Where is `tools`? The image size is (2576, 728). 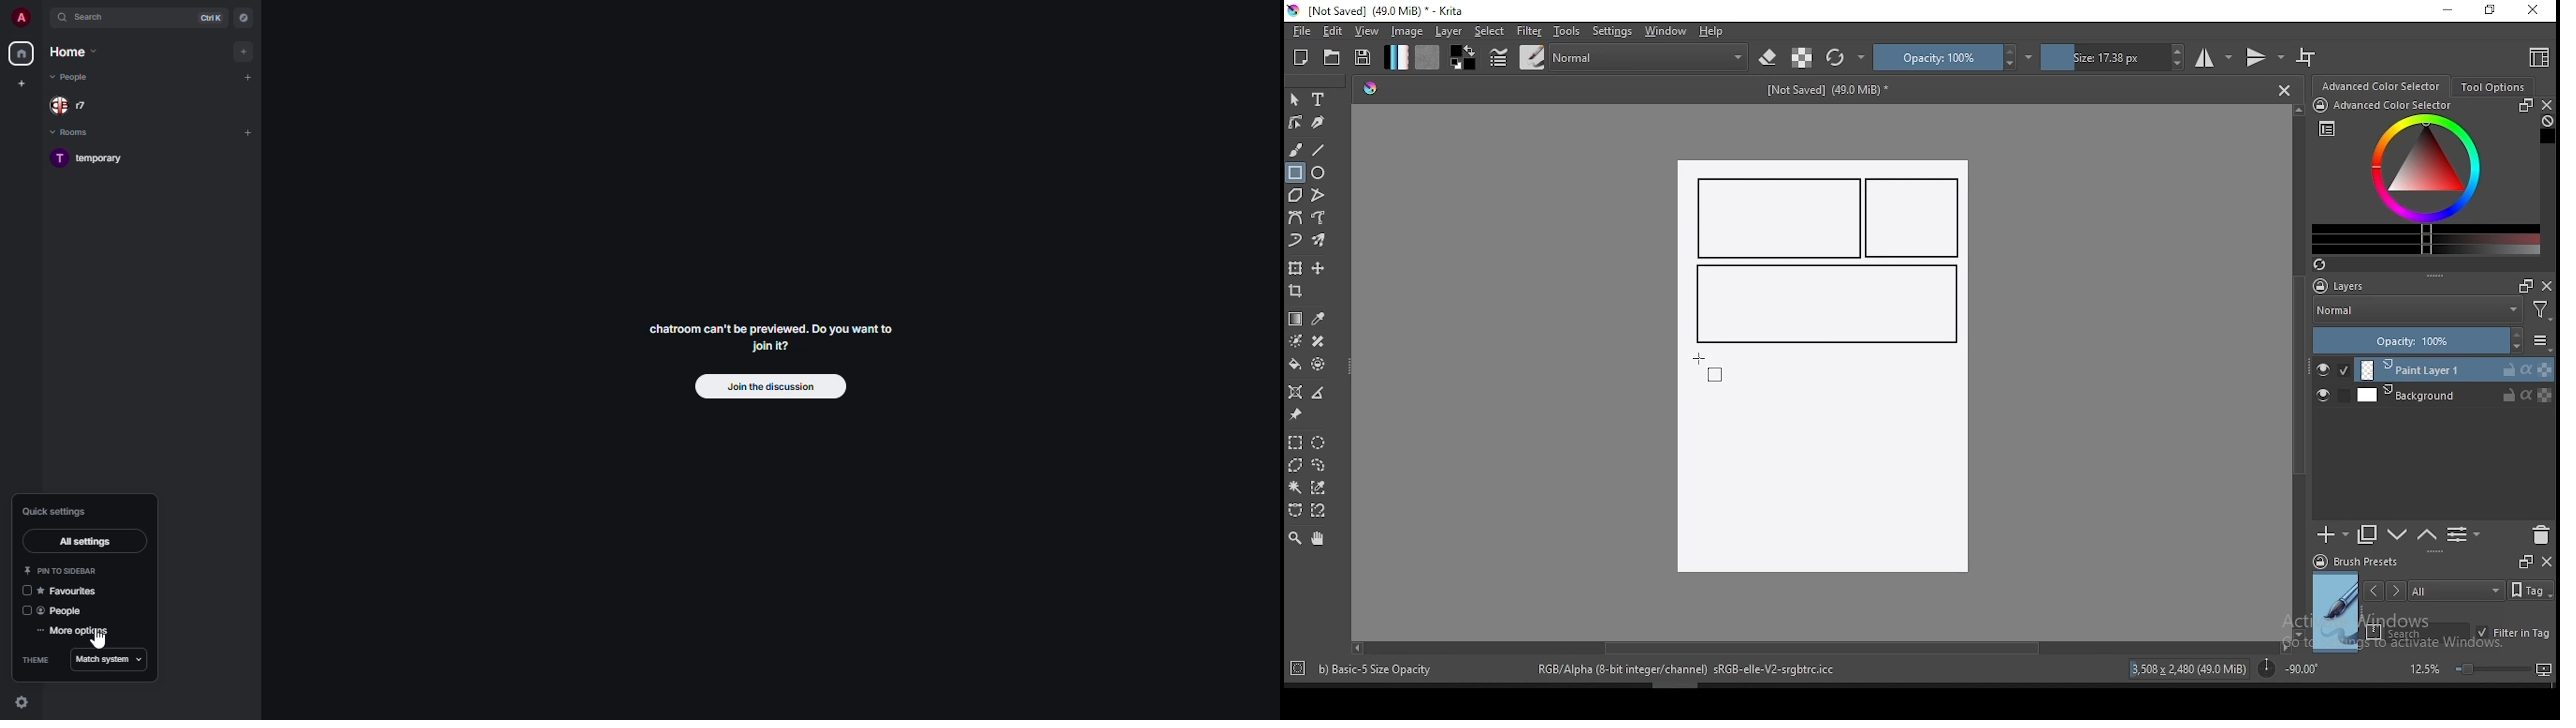 tools is located at coordinates (1567, 31).